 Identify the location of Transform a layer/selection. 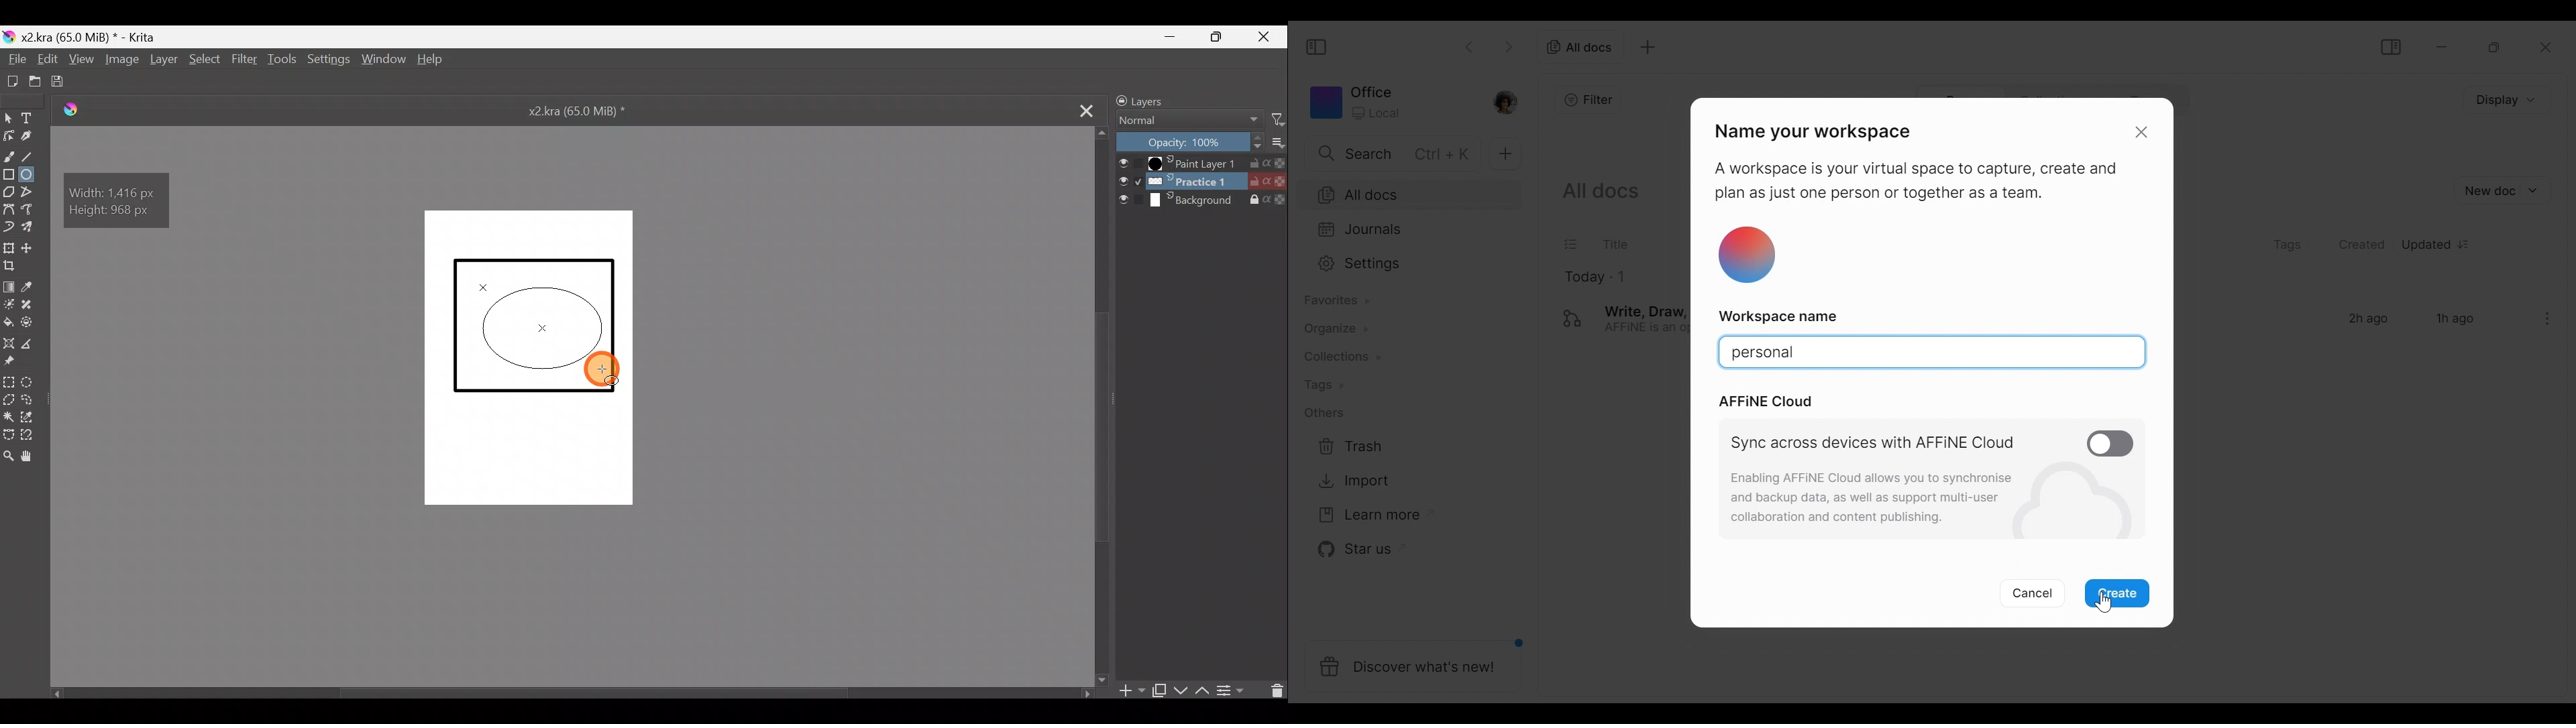
(11, 247).